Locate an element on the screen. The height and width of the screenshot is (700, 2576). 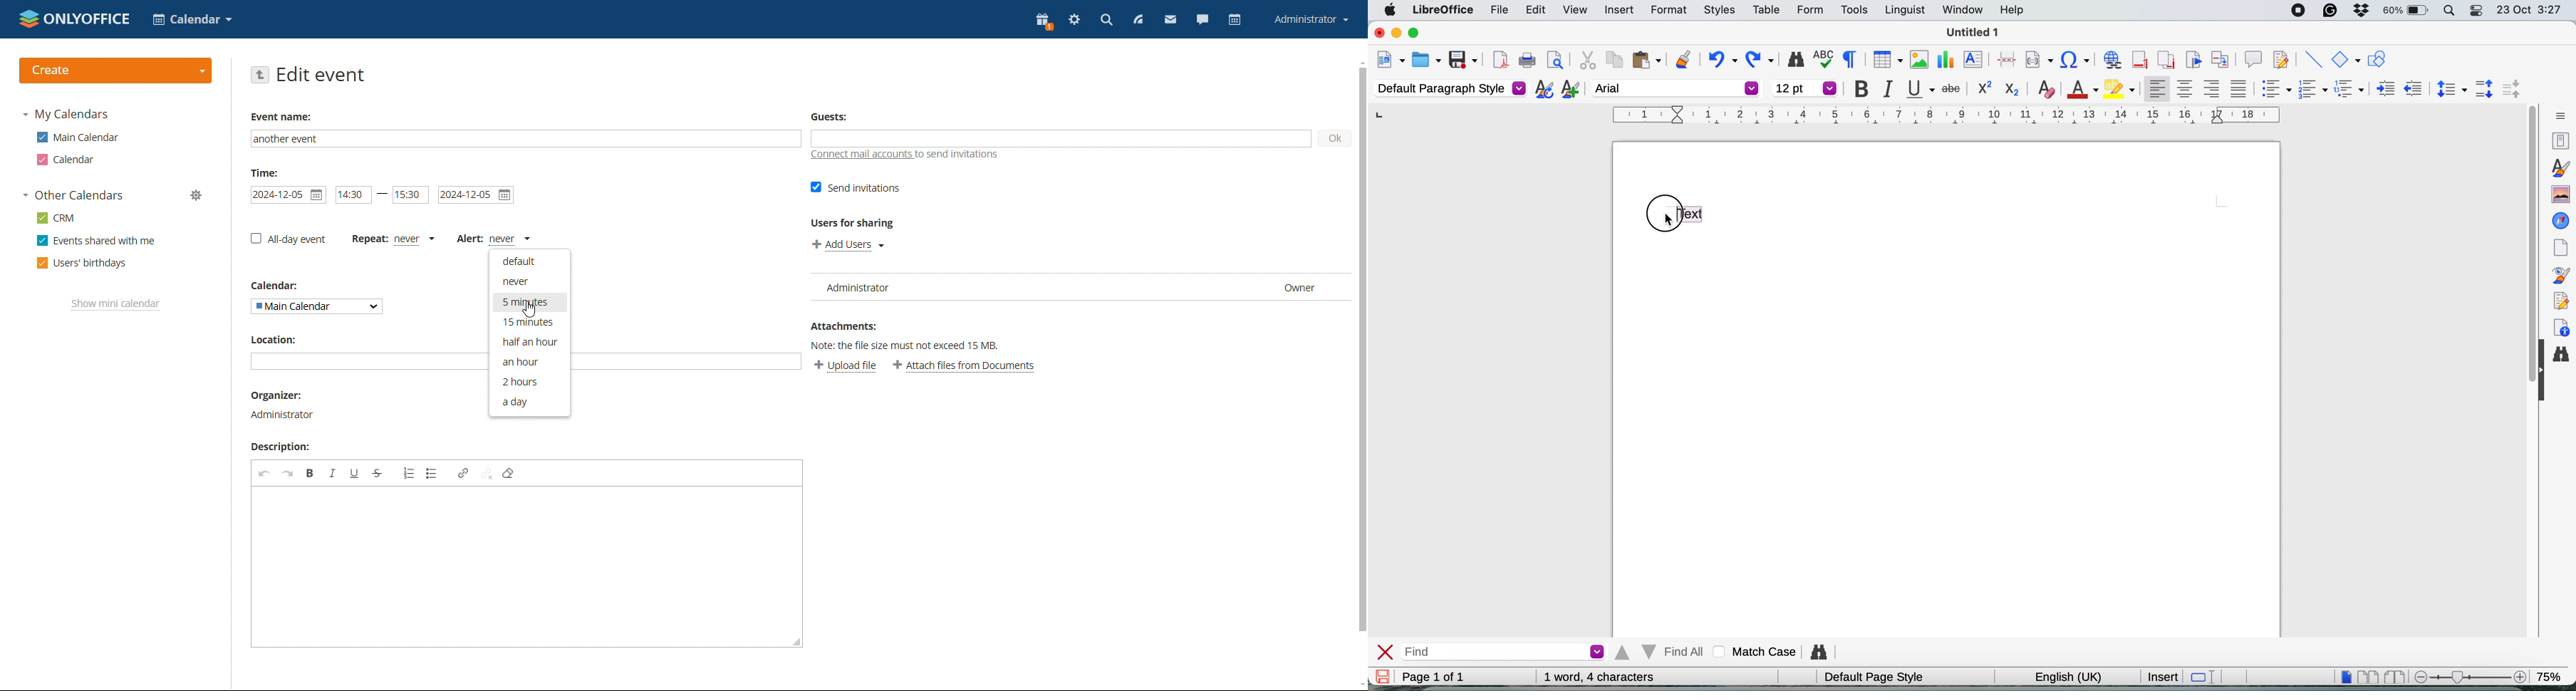
crm is located at coordinates (55, 218).